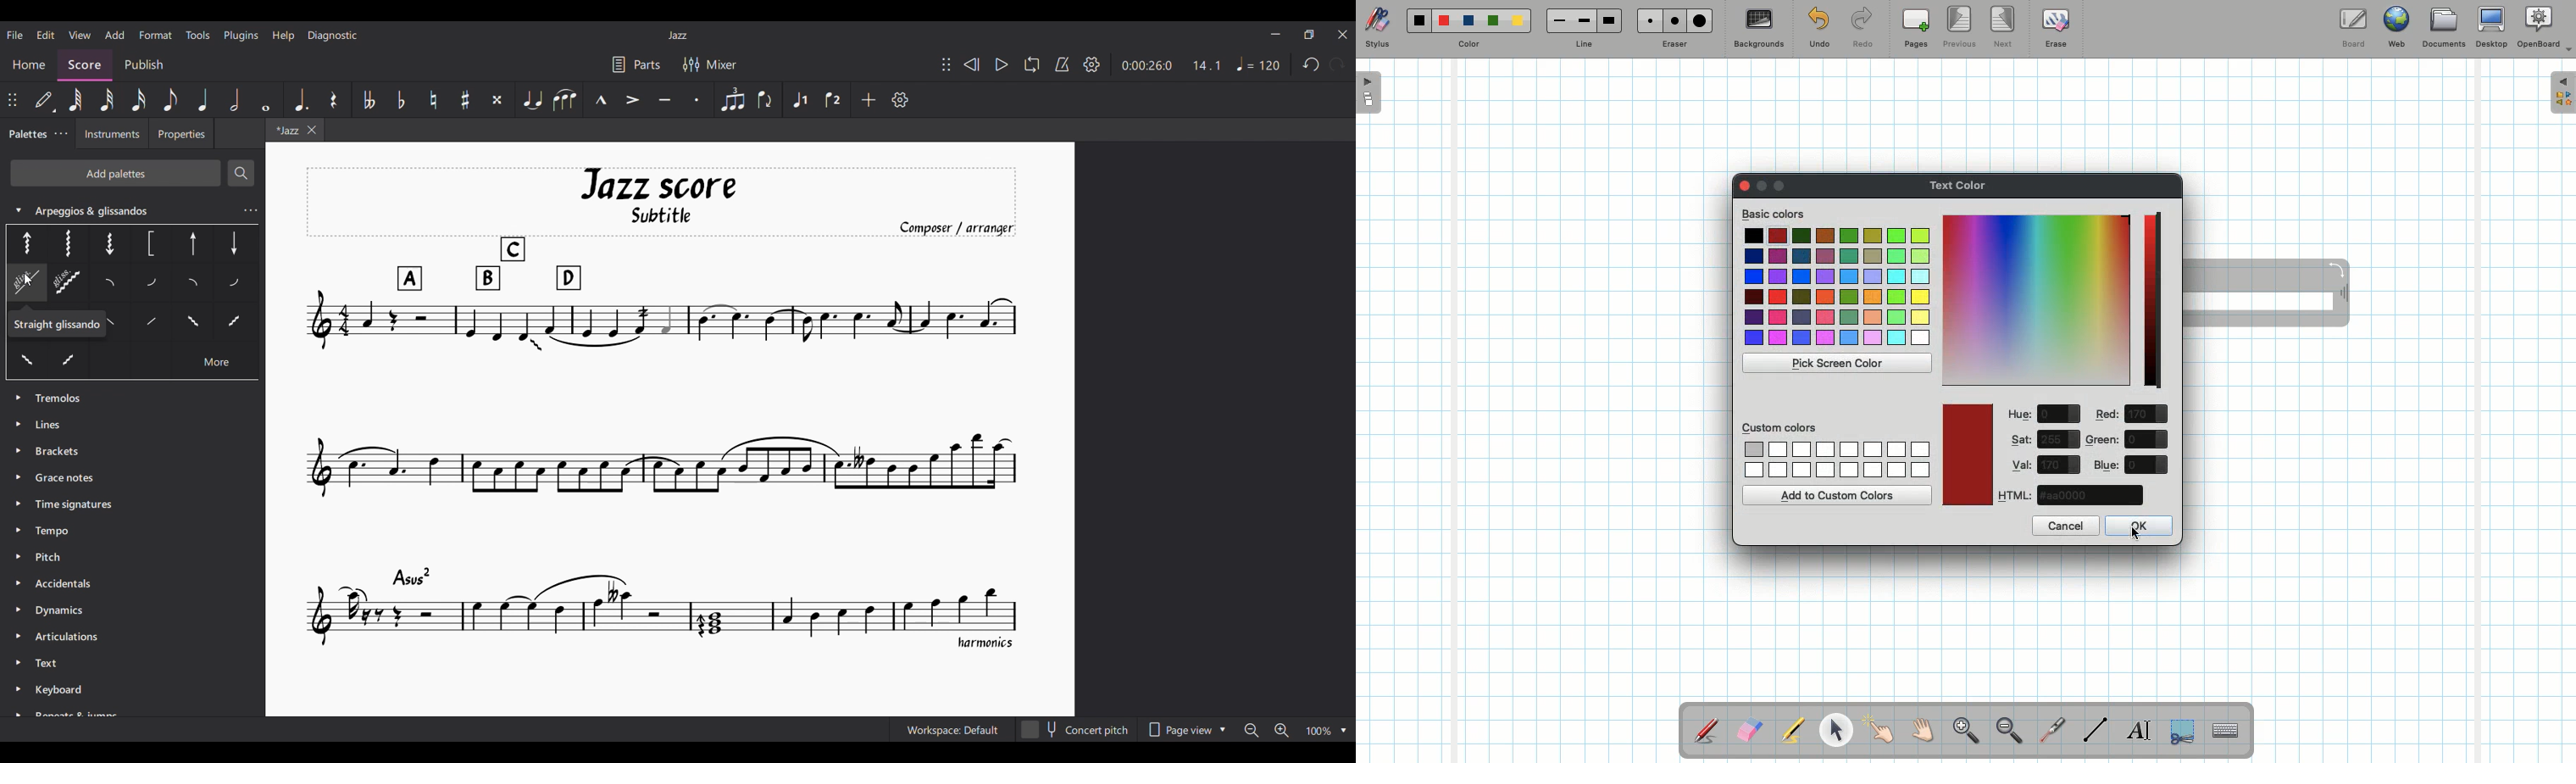 The width and height of the screenshot is (2576, 784). What do you see at coordinates (198, 35) in the screenshot?
I see `Tools menu` at bounding box center [198, 35].